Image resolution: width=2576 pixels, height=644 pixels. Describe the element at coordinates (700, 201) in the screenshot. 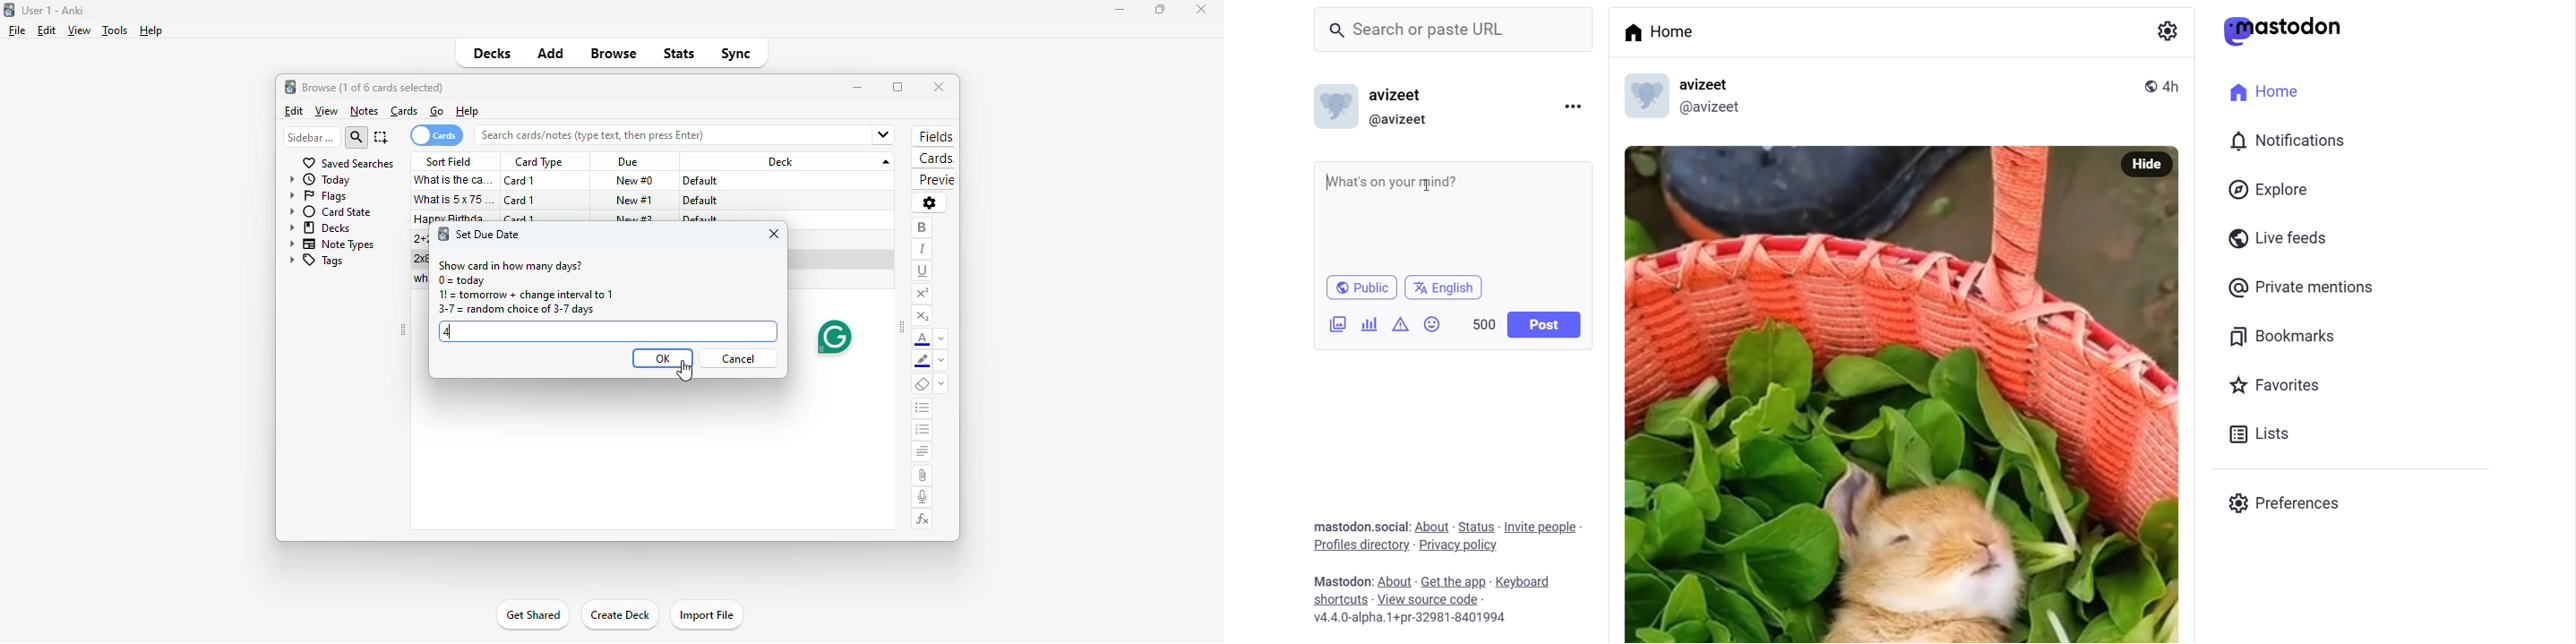

I see `default` at that location.